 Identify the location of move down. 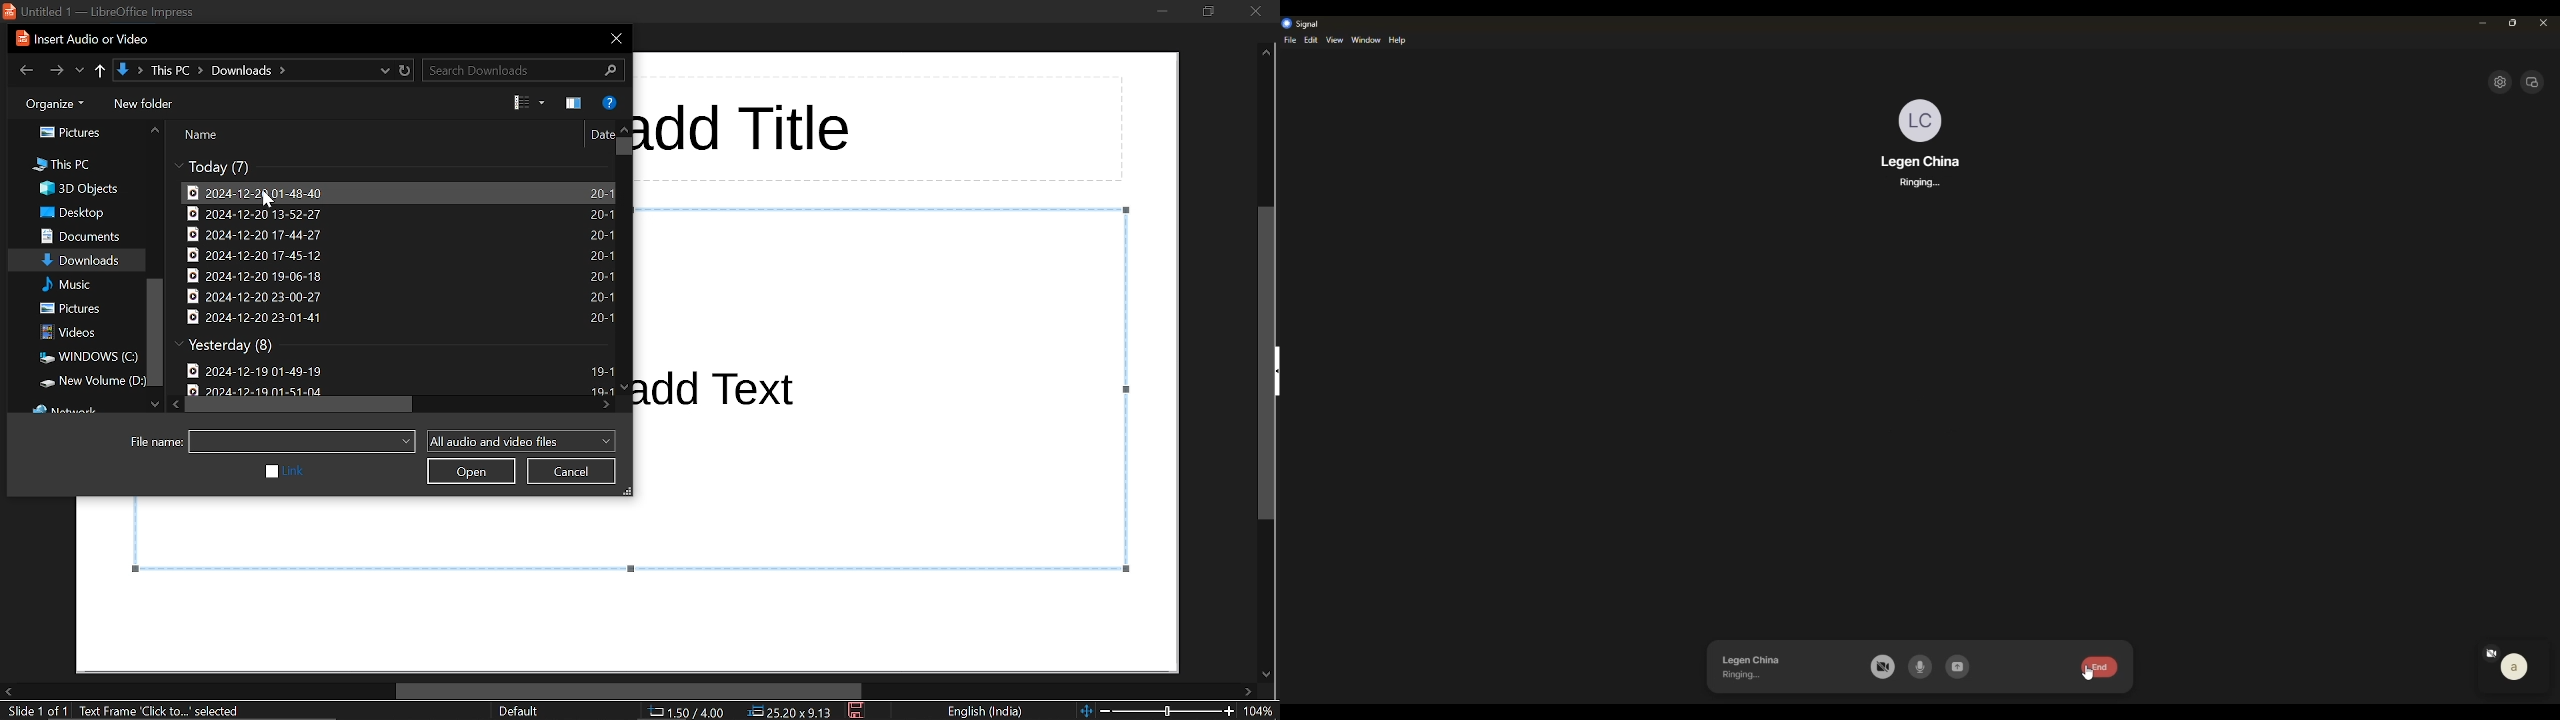
(155, 402).